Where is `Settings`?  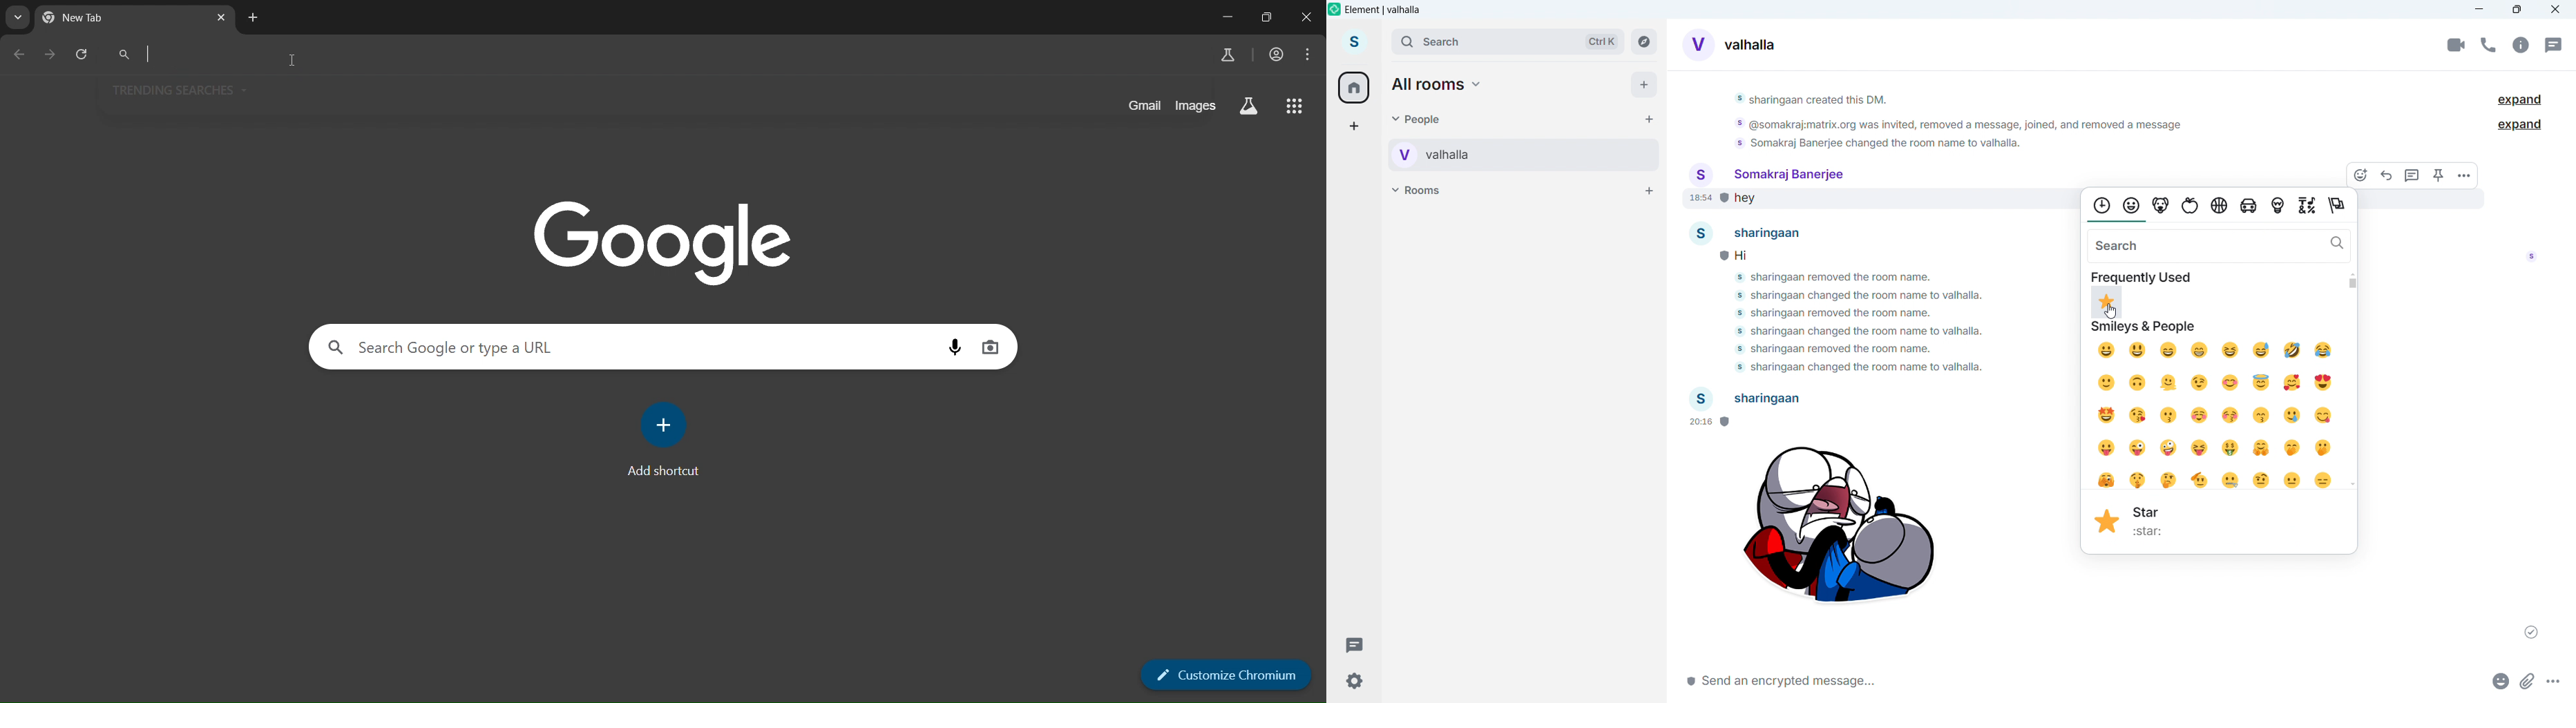 Settings is located at coordinates (1352, 680).